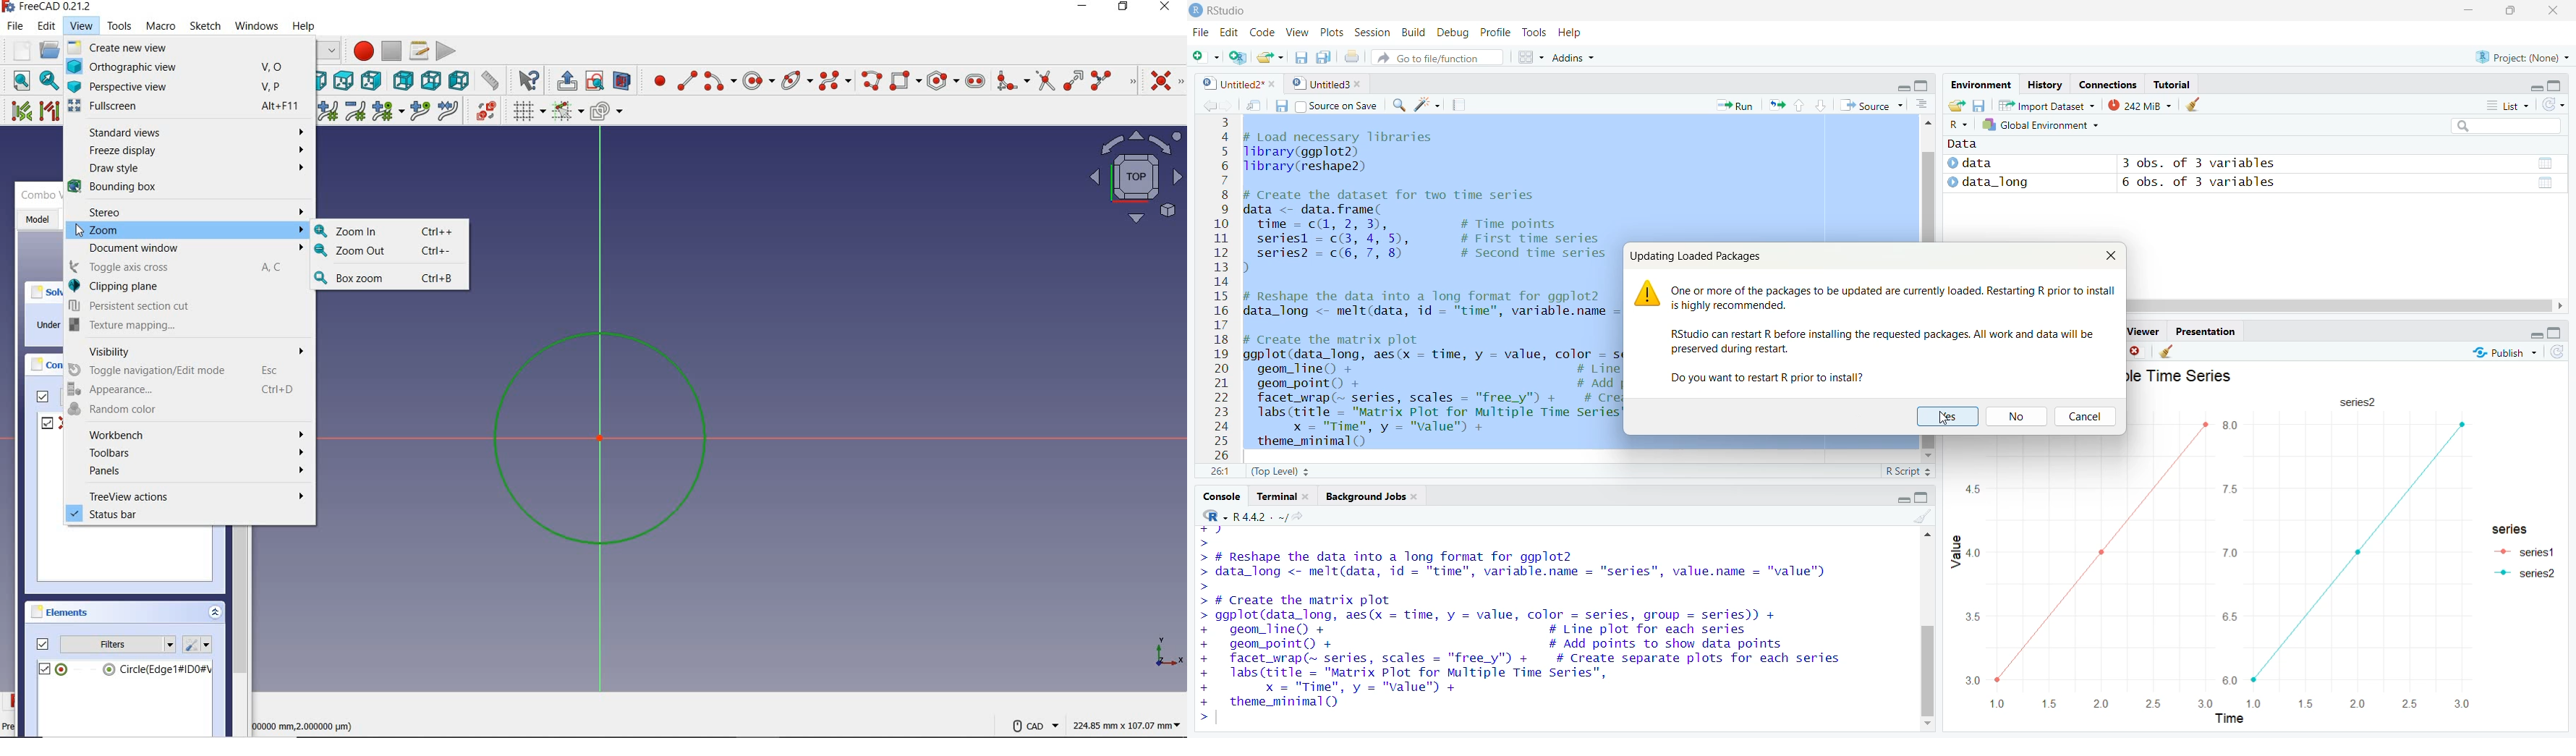  Describe the element at coordinates (2046, 124) in the screenshot. I see `Global Environment ` at that location.